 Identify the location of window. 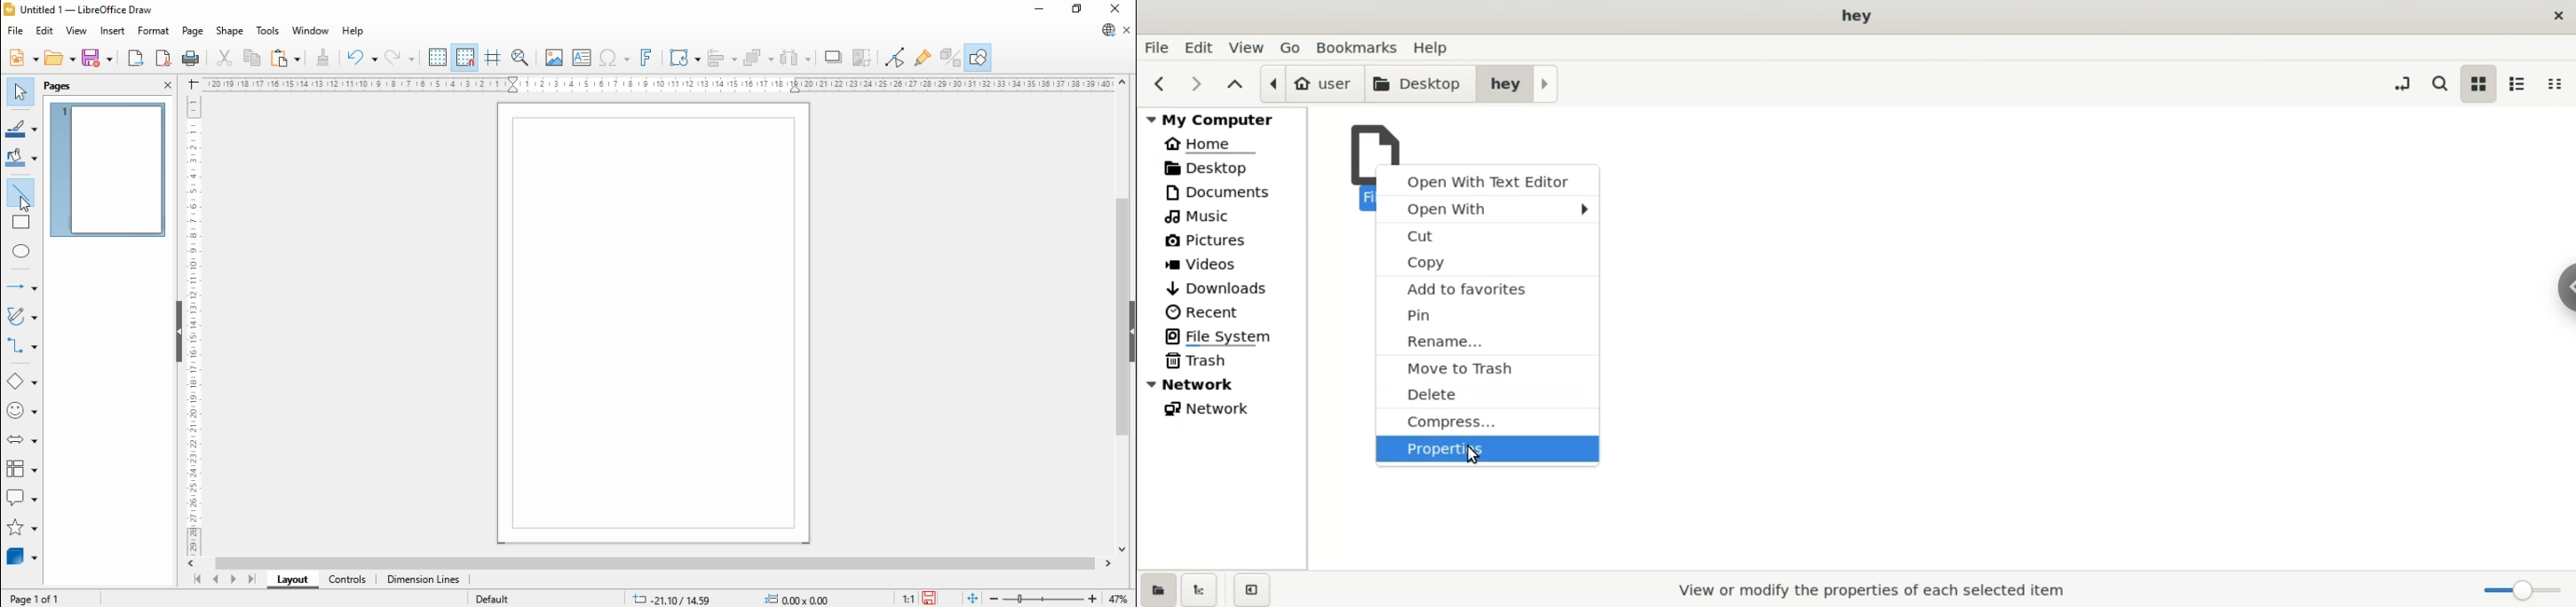
(310, 32).